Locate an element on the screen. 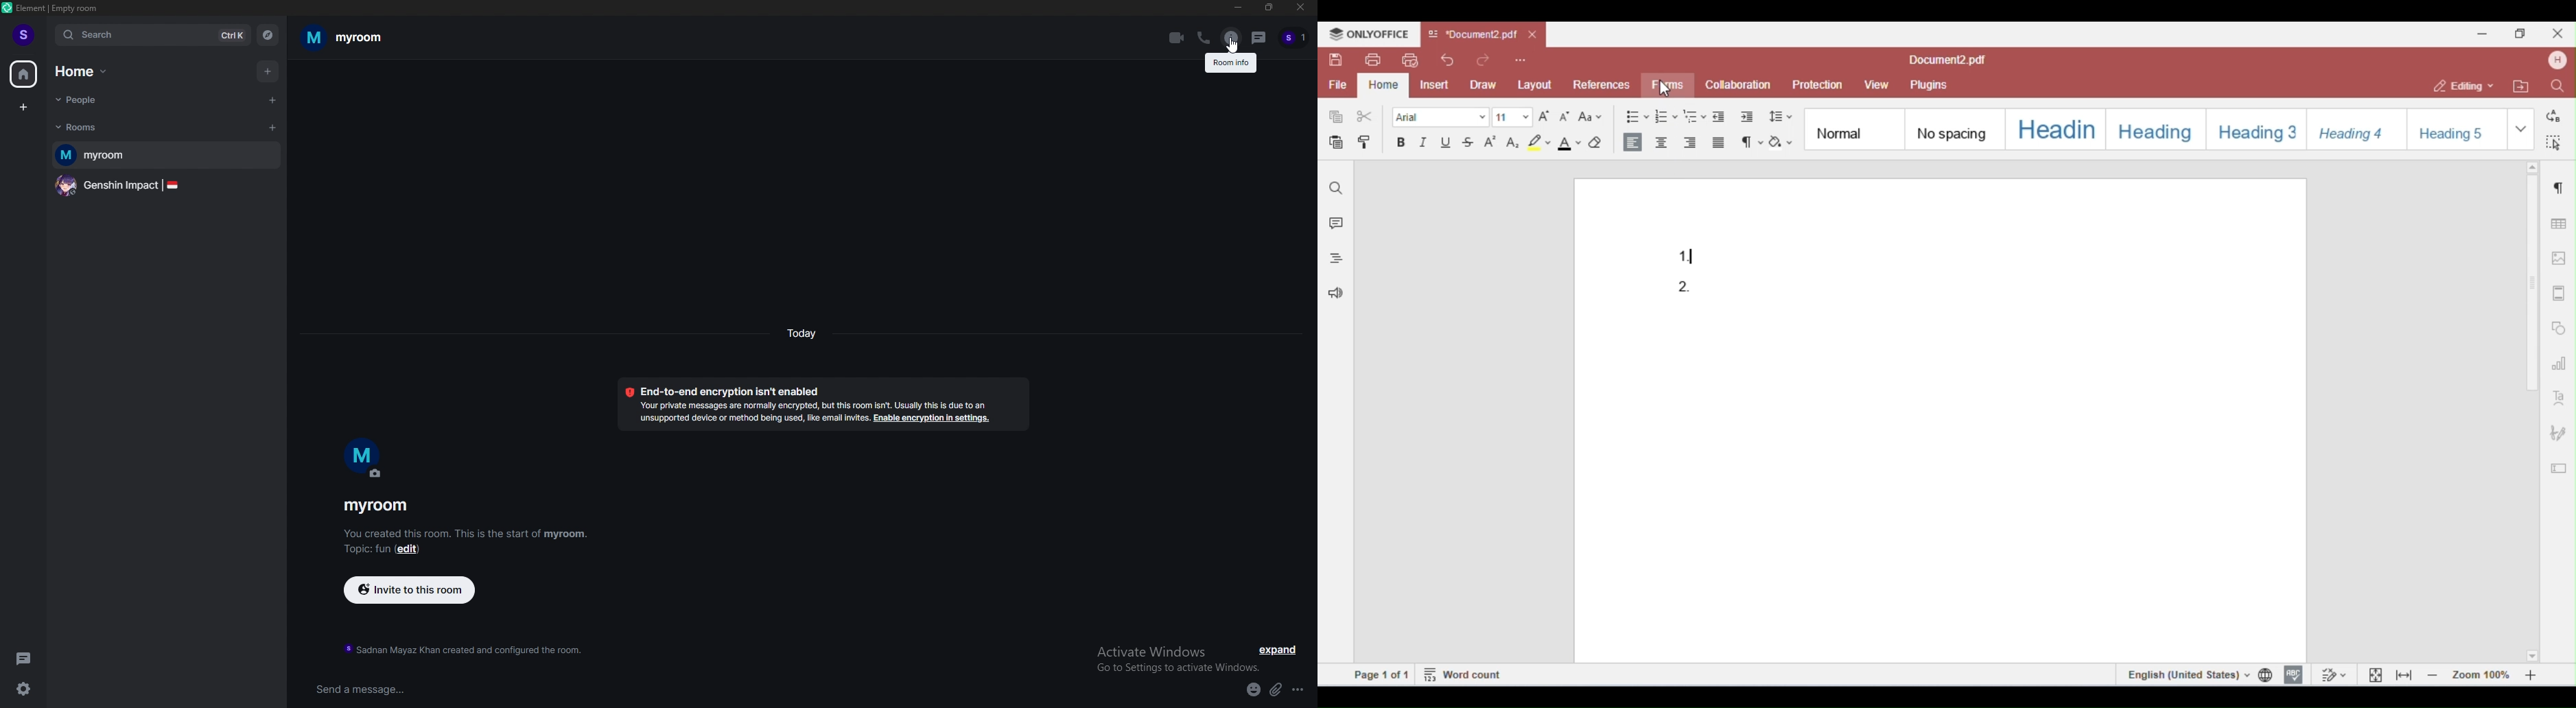  people is located at coordinates (1296, 39).